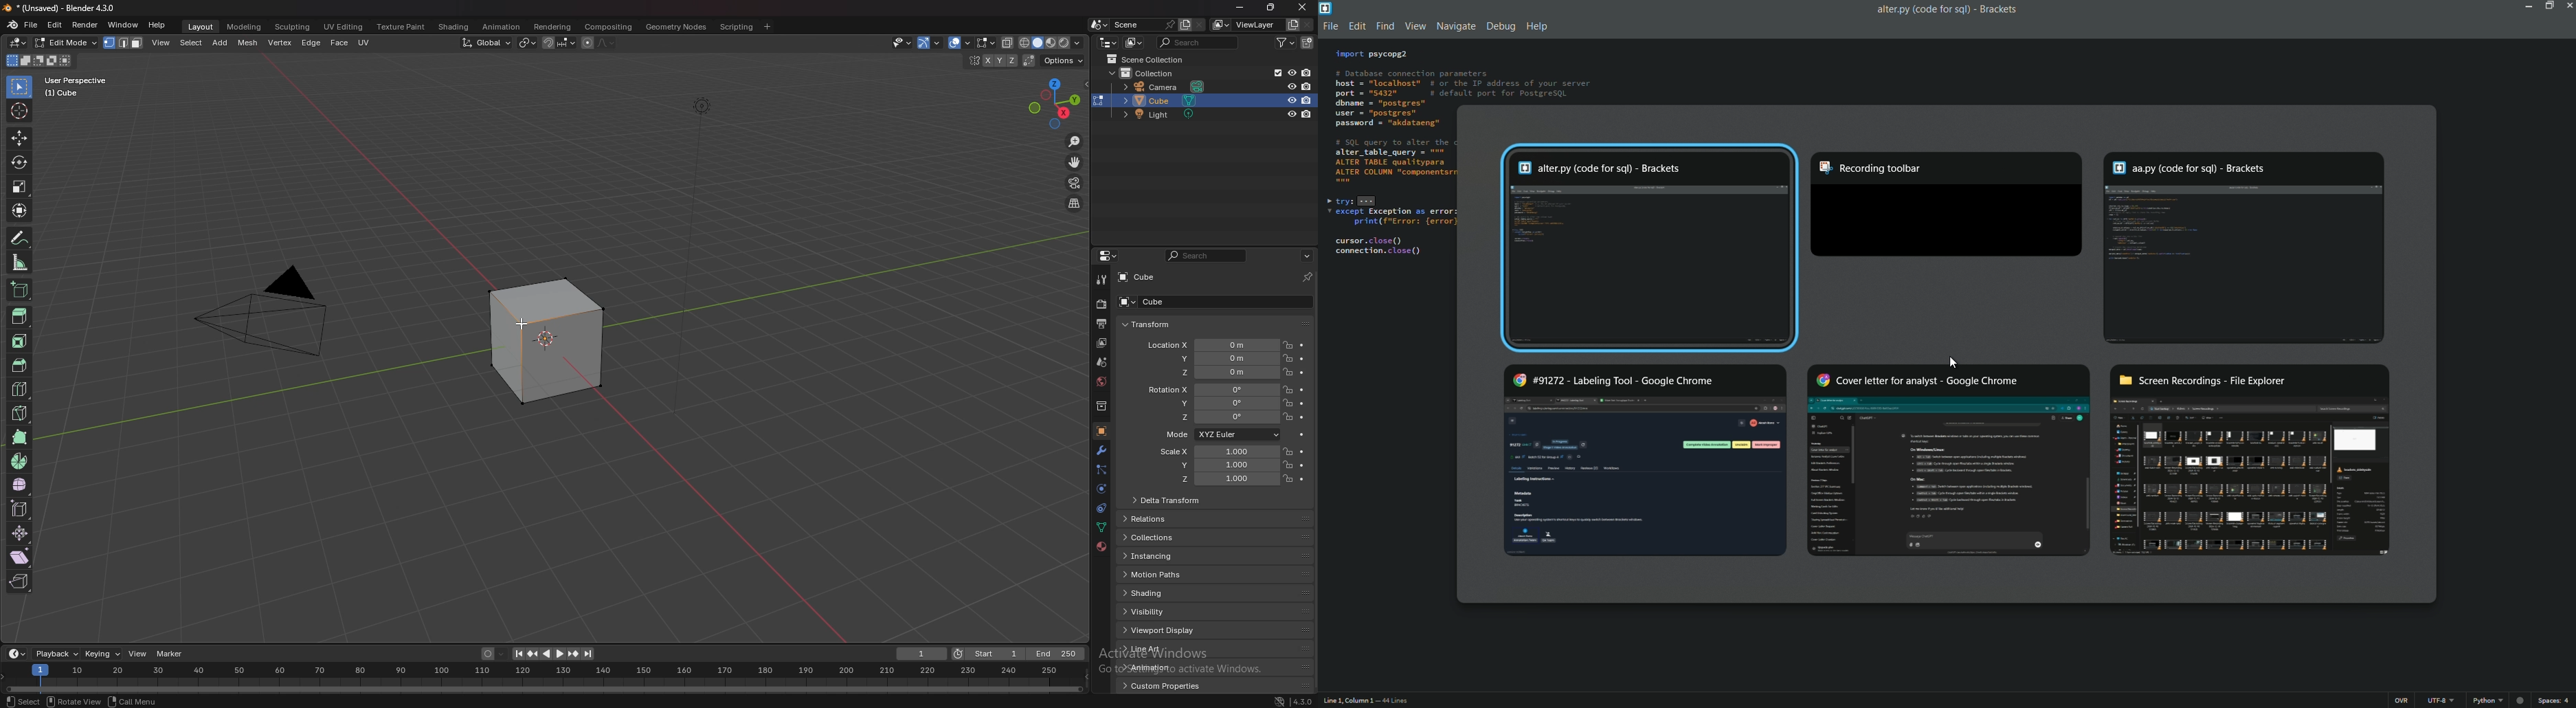 This screenshot has height=728, width=2576. Describe the element at coordinates (1099, 25) in the screenshot. I see `browse scene to be linked` at that location.